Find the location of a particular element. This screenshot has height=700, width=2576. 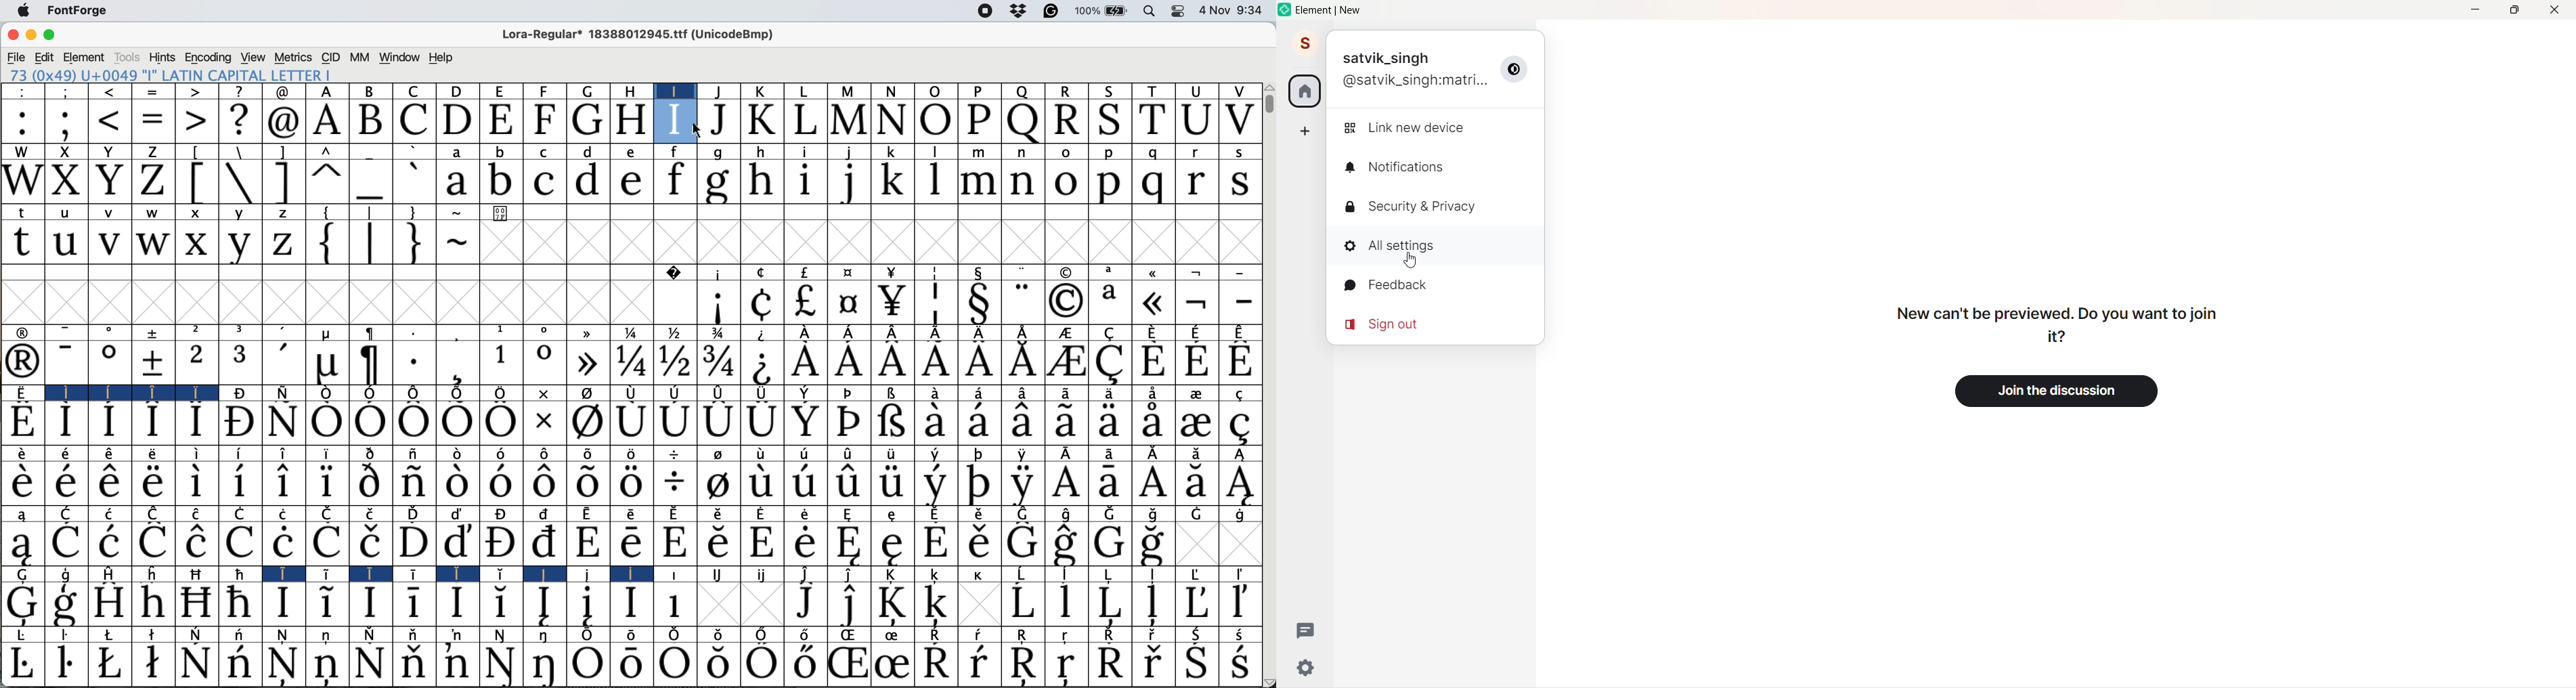

Symbol is located at coordinates (283, 422).